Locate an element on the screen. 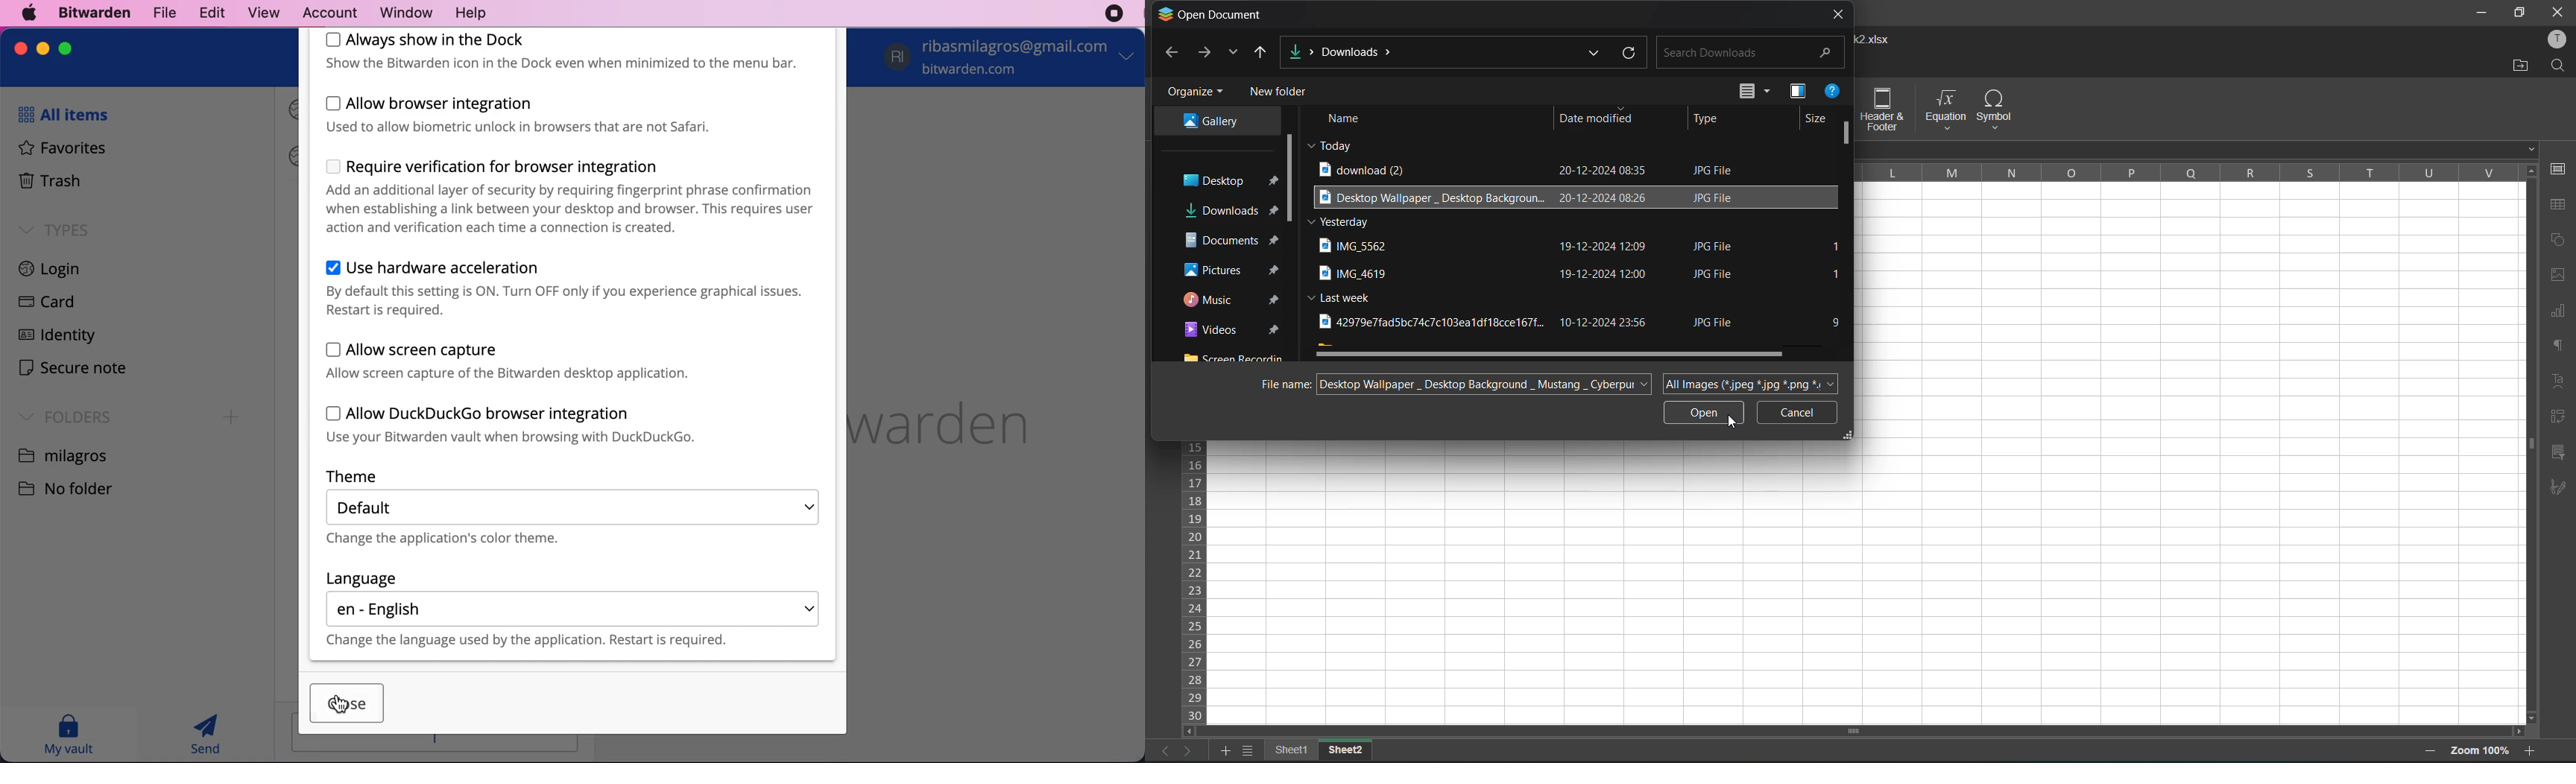  downloads is located at coordinates (1225, 210).